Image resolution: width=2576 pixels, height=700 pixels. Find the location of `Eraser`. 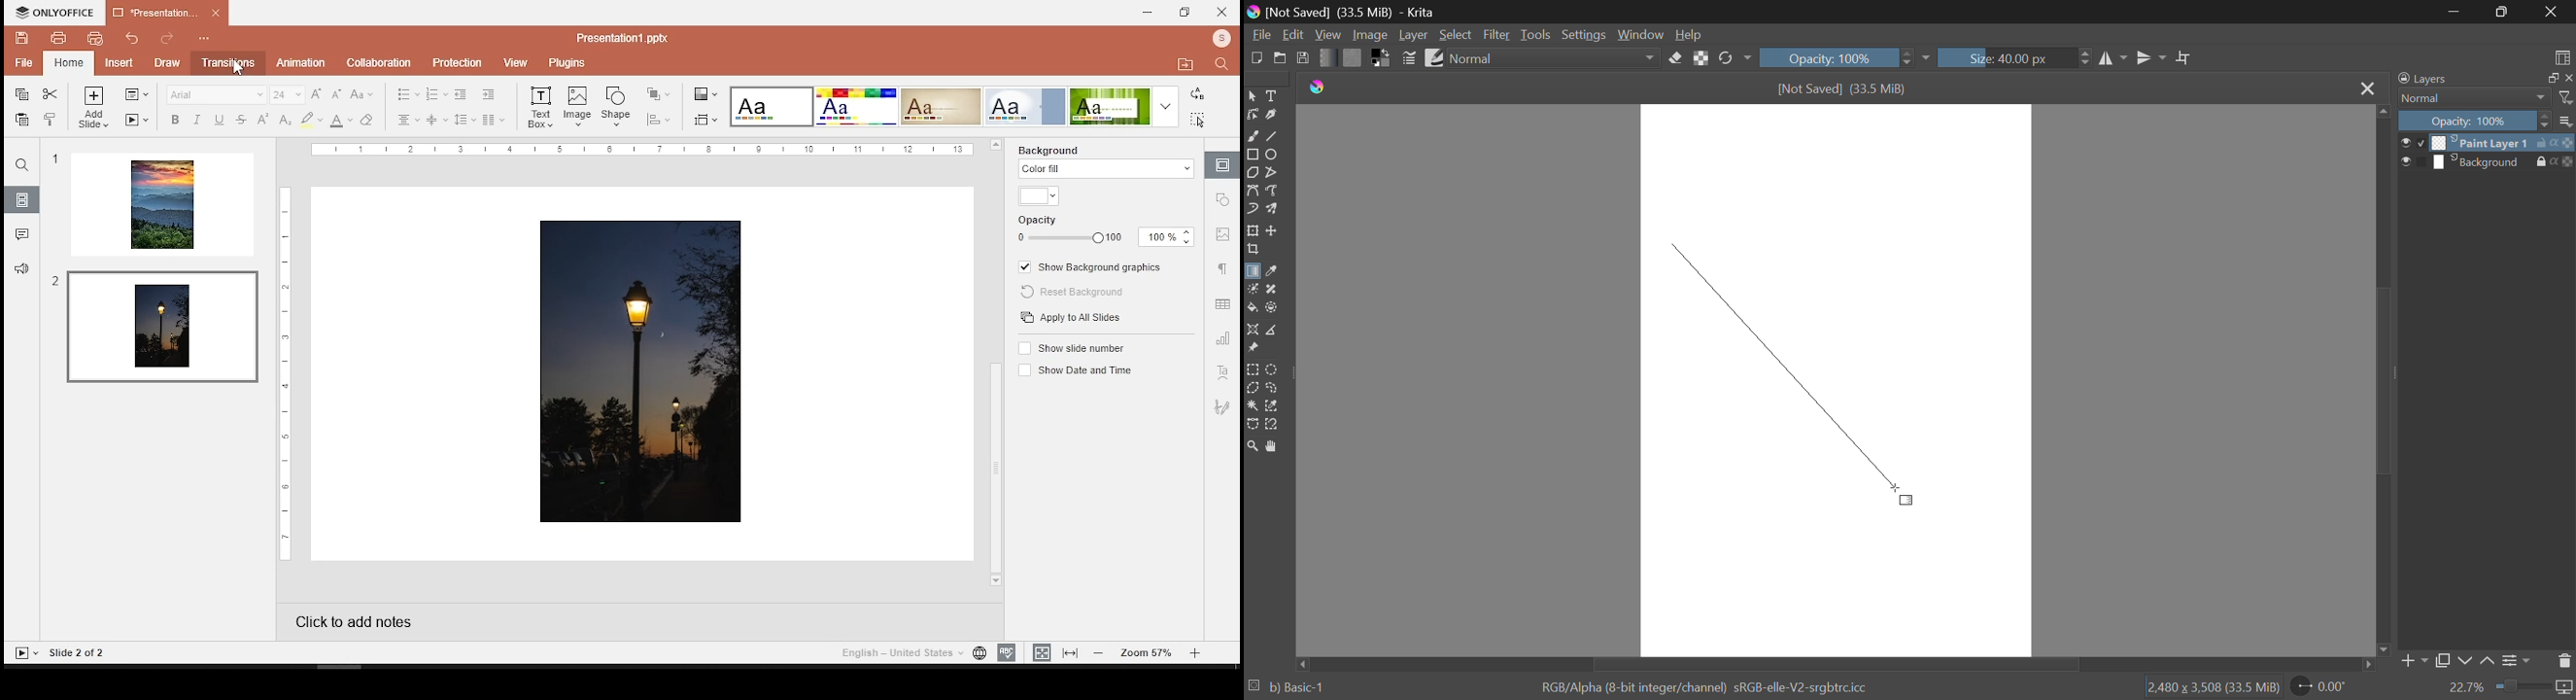

Eraser is located at coordinates (1676, 56).